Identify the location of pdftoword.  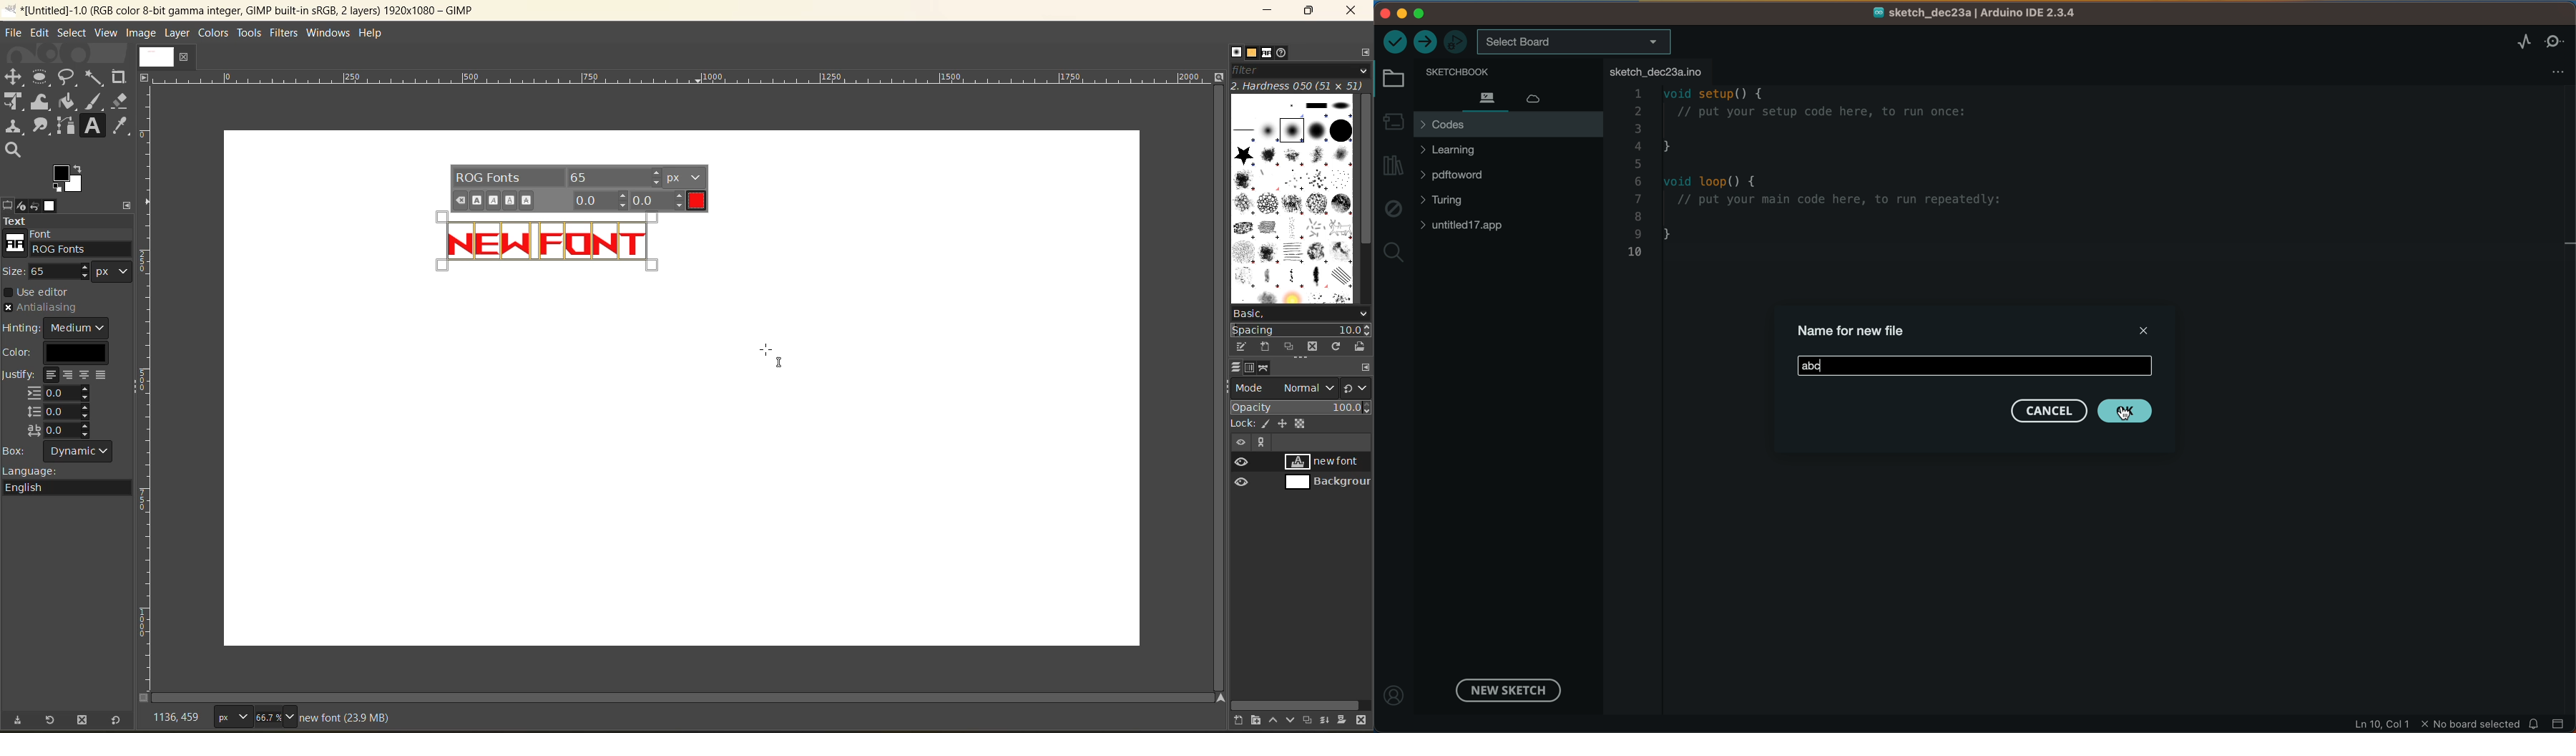
(1468, 178).